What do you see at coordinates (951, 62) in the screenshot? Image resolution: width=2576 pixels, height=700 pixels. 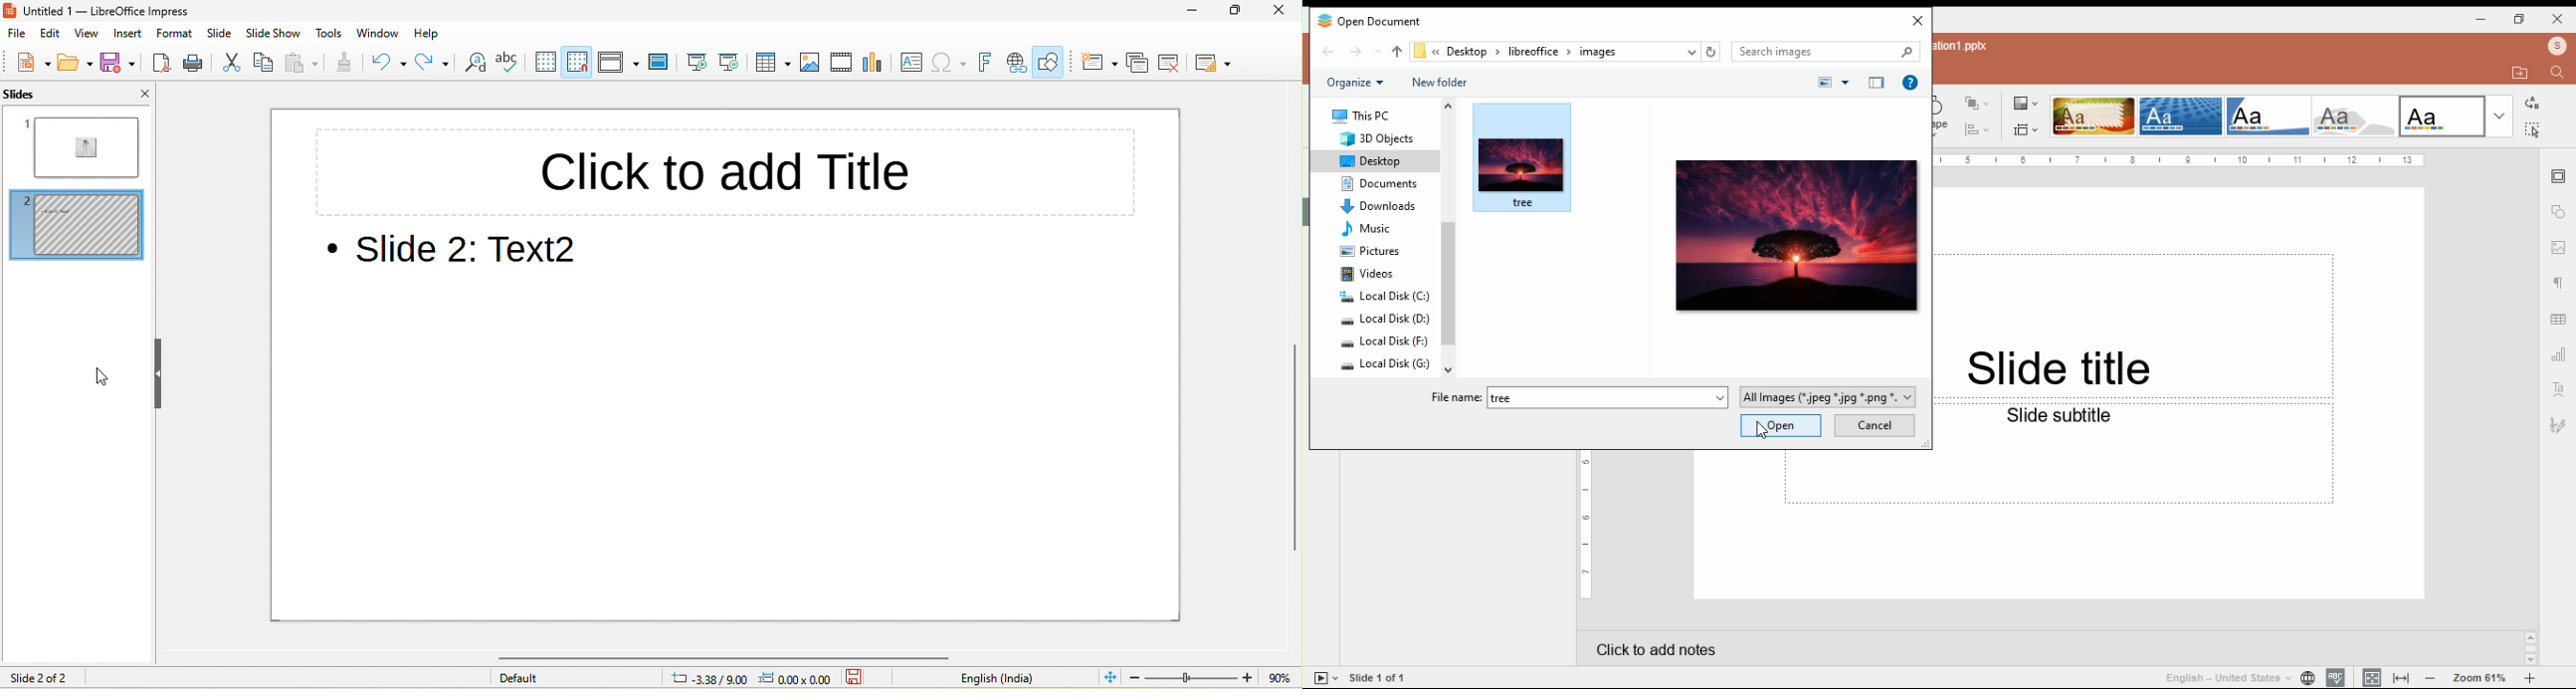 I see `special character` at bounding box center [951, 62].